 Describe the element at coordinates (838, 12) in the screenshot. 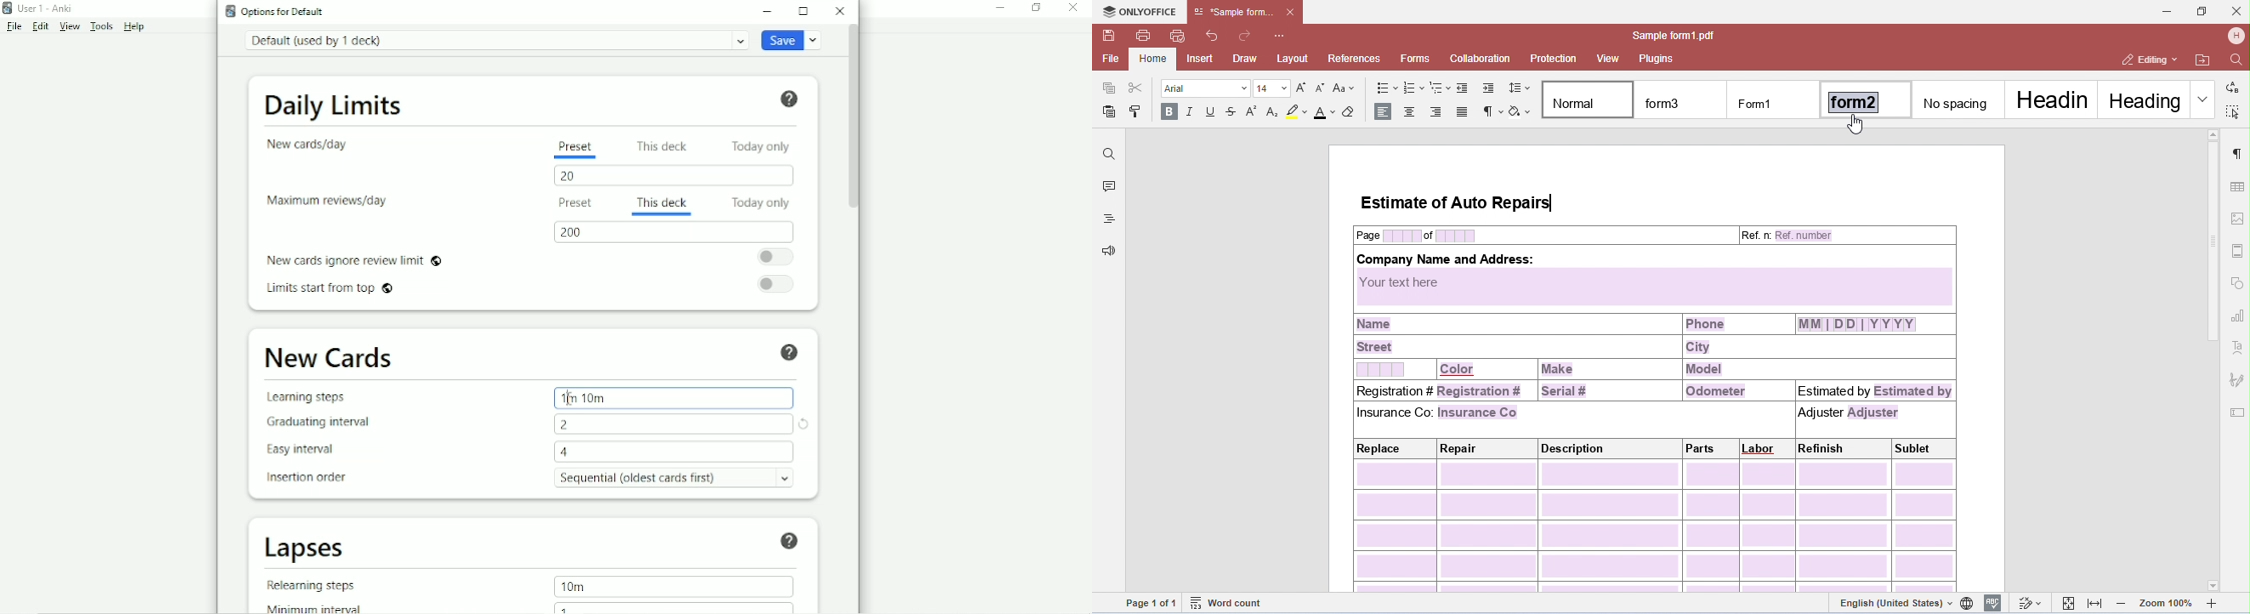

I see `Close` at that location.